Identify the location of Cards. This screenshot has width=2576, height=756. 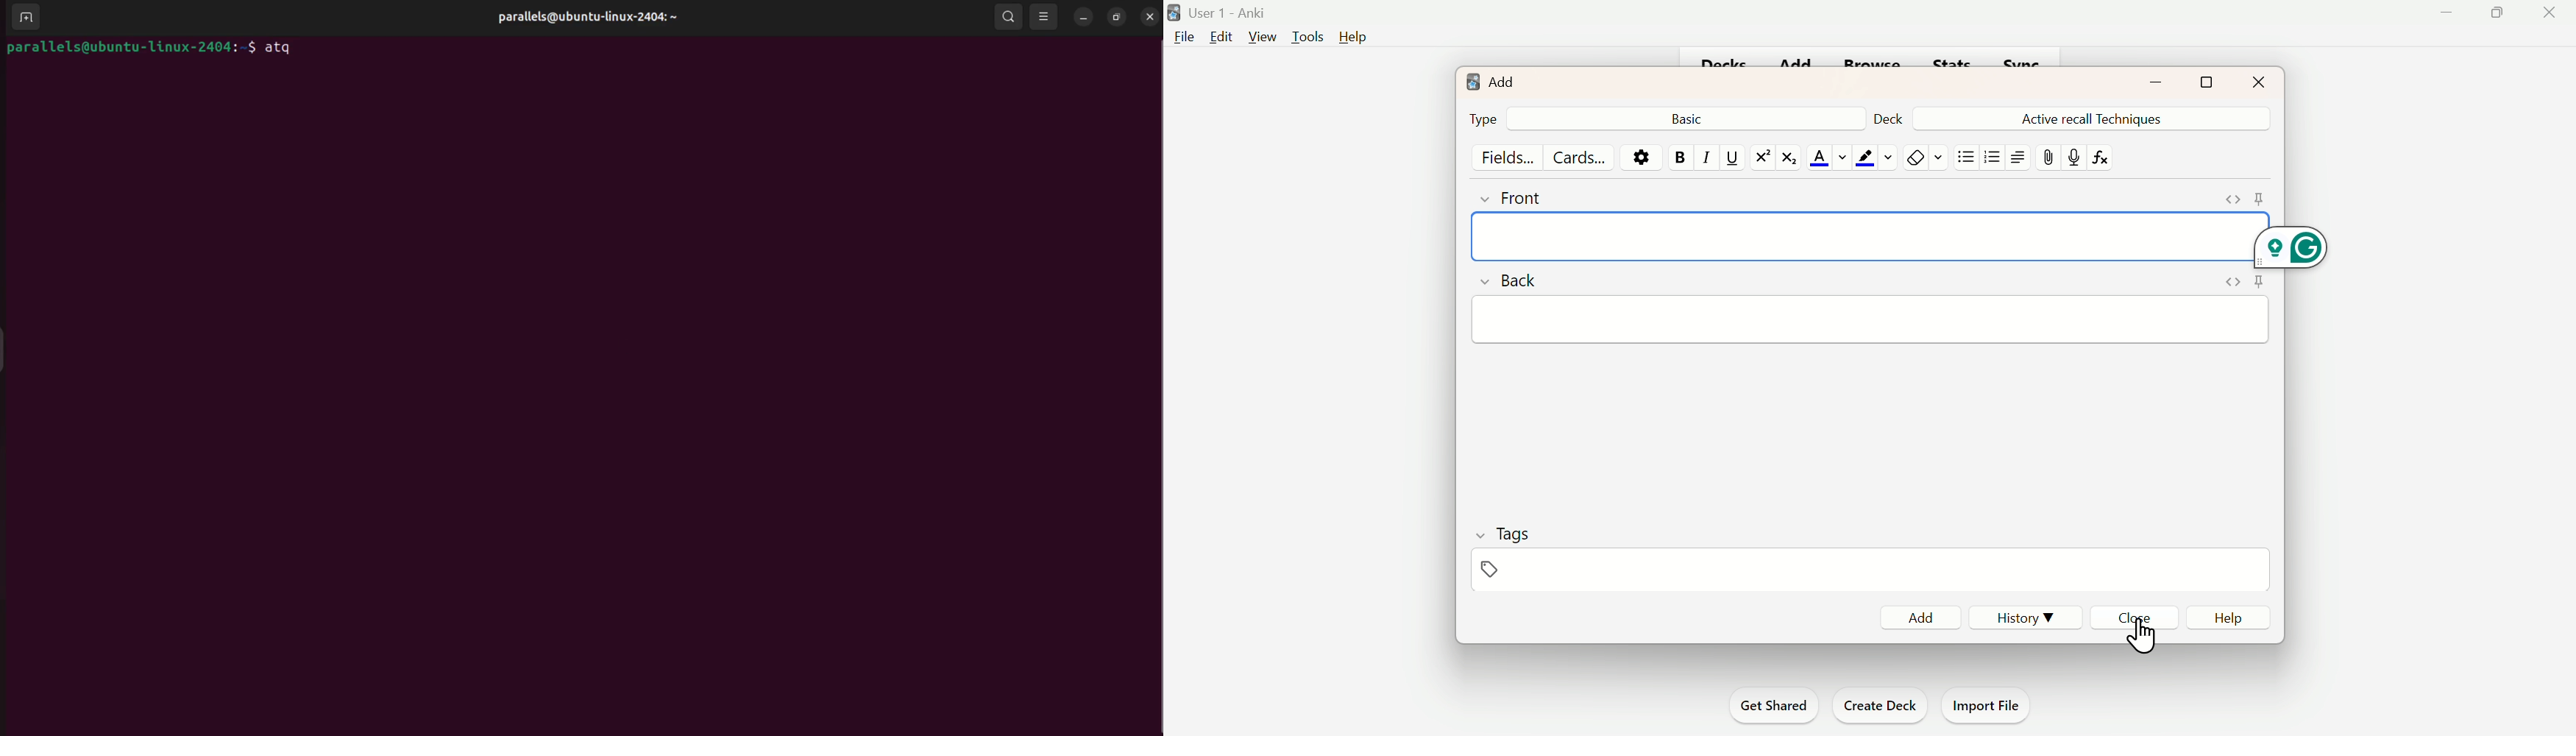
(1583, 157).